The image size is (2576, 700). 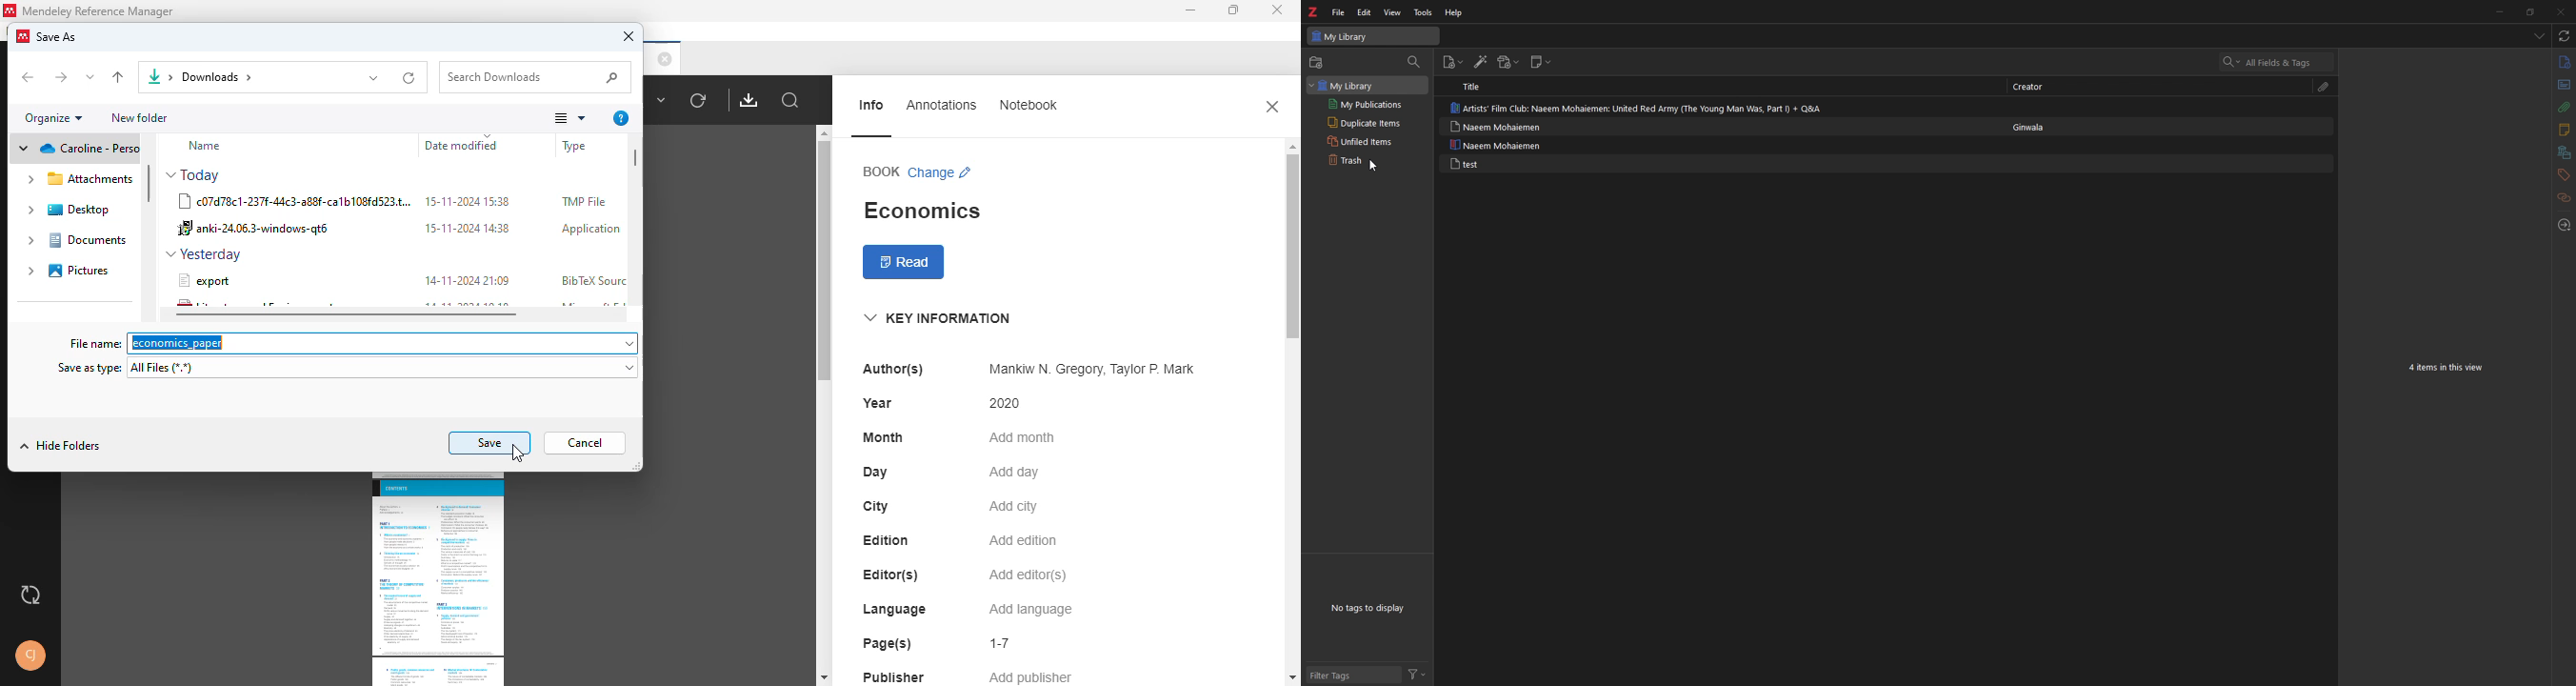 I want to click on recent downloads, so click(x=410, y=77).